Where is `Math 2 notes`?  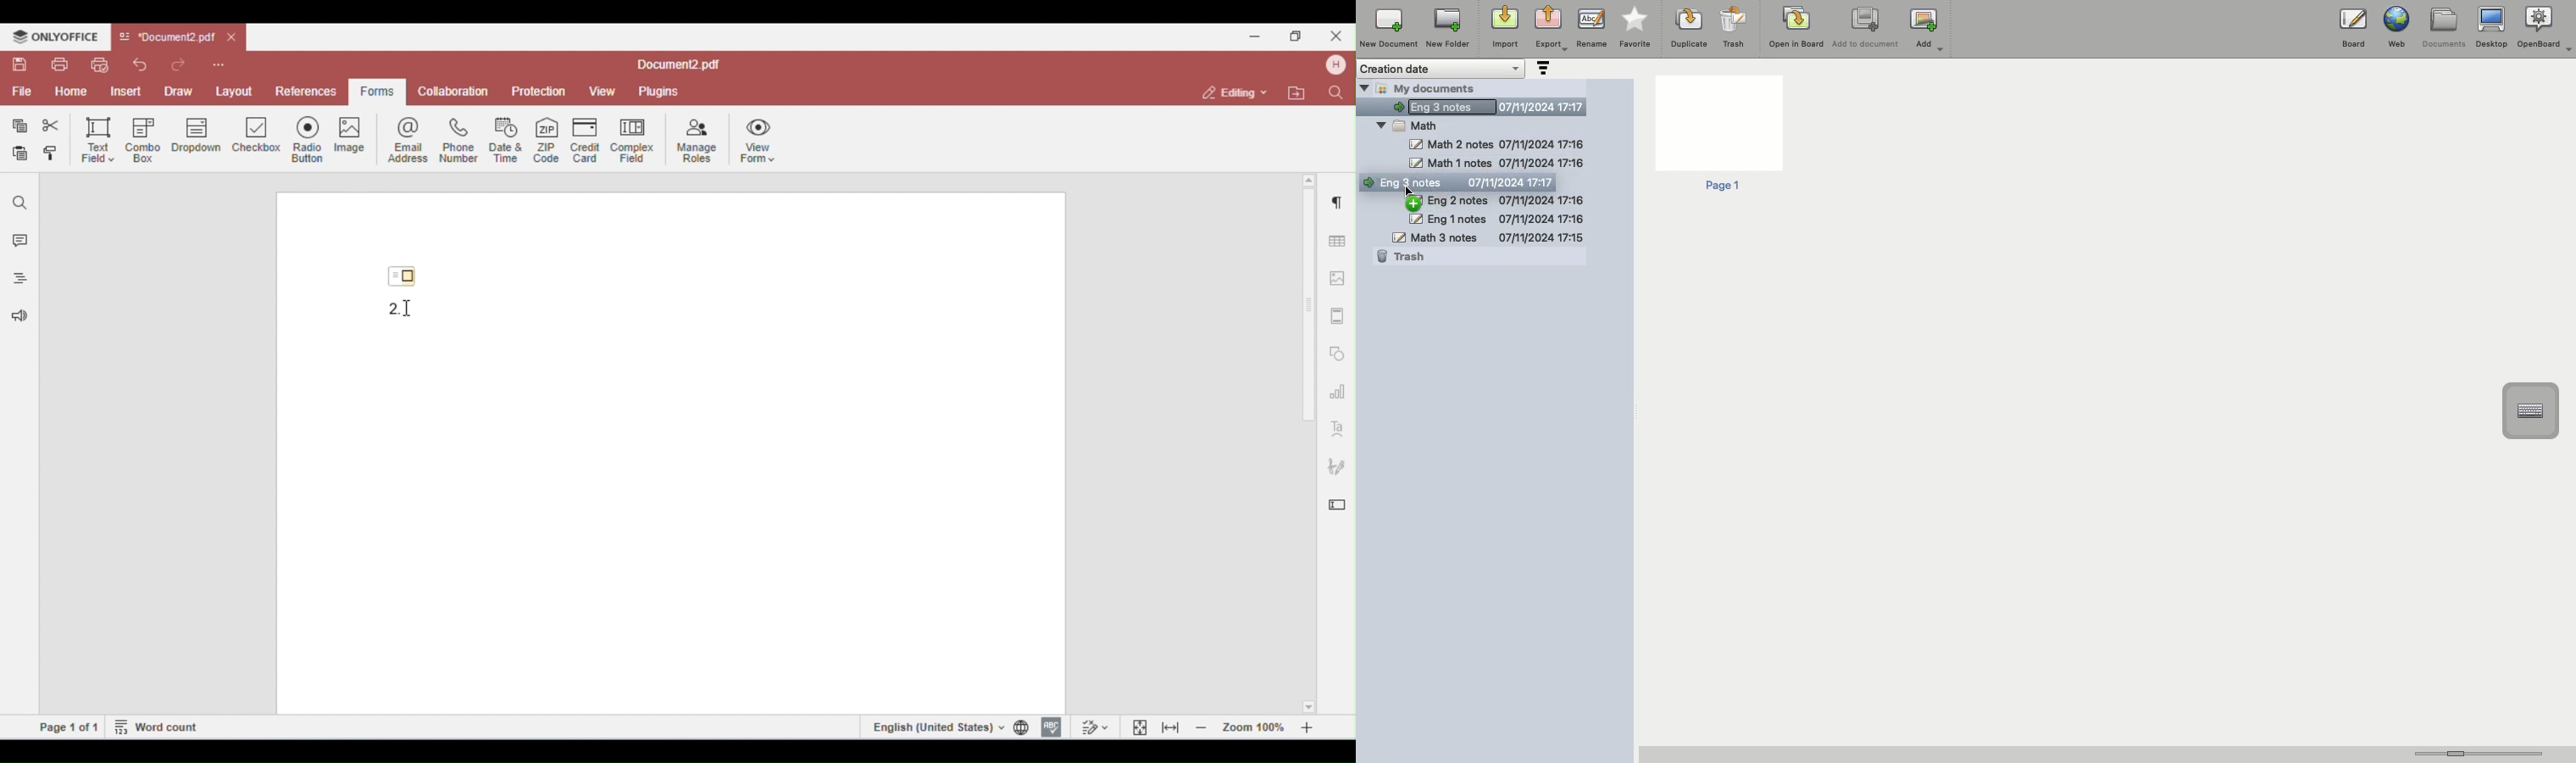 Math 2 notes is located at coordinates (1498, 144).